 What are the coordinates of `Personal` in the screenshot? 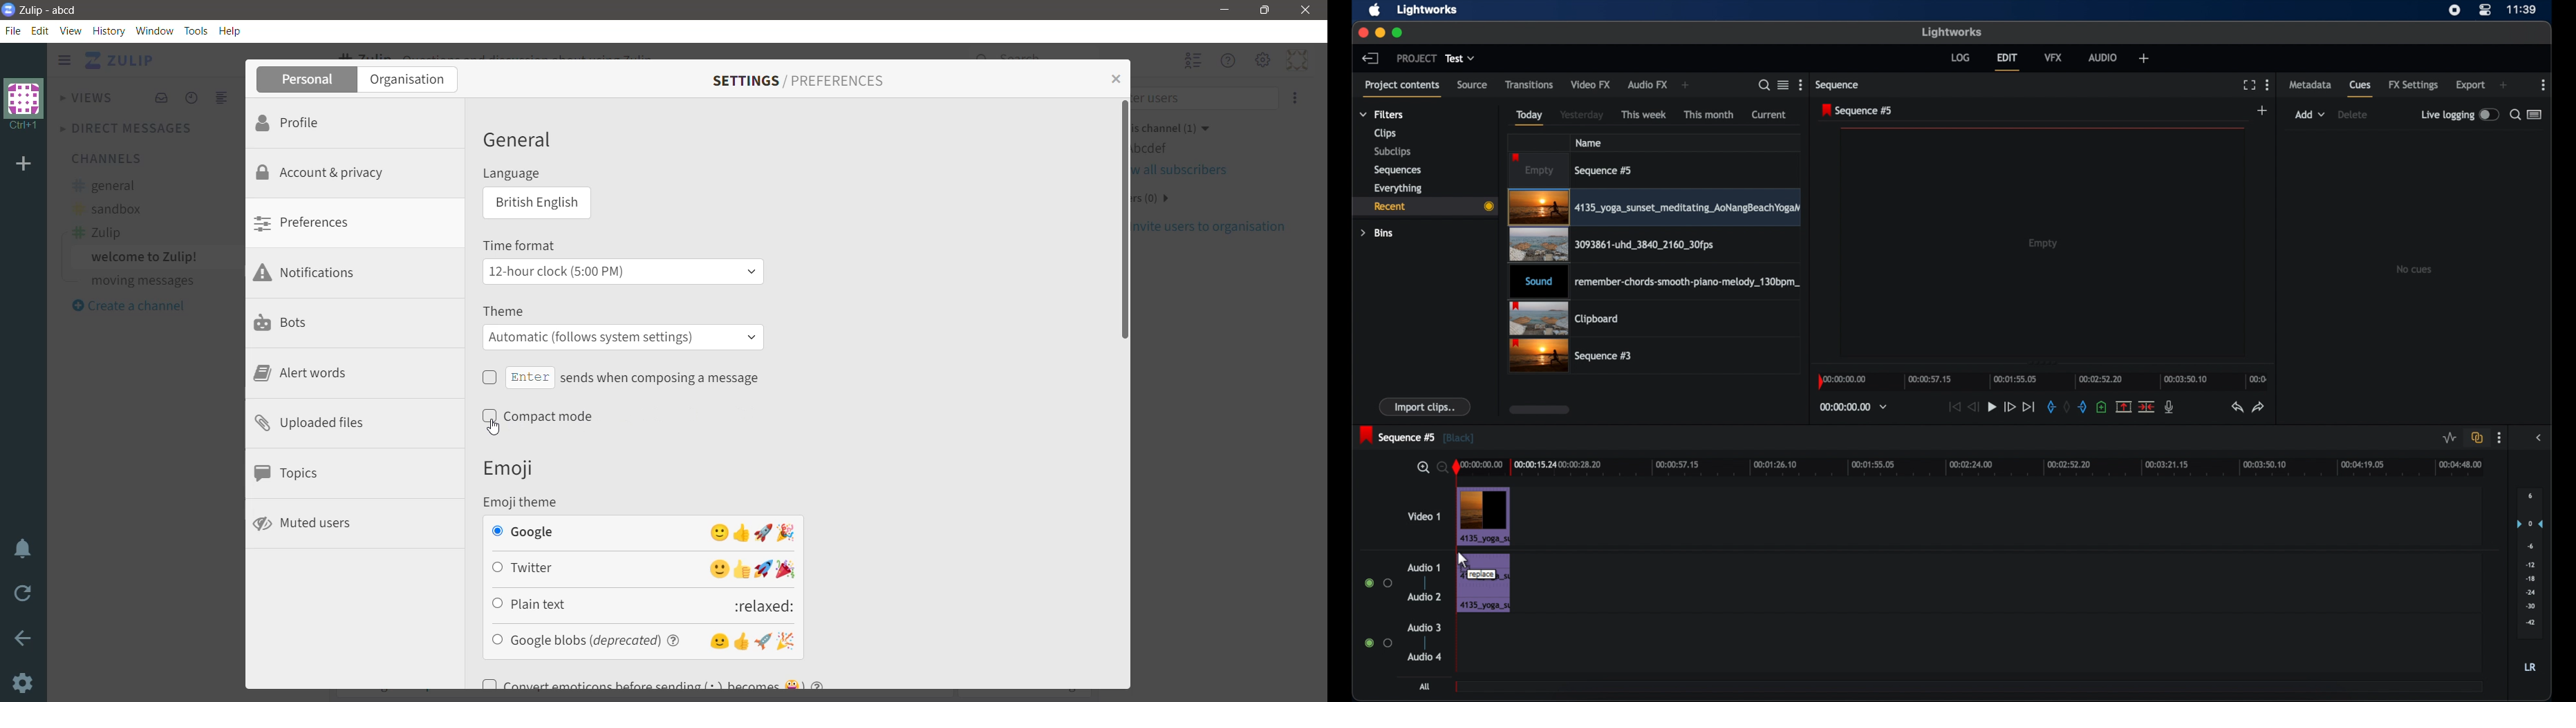 It's located at (306, 79).